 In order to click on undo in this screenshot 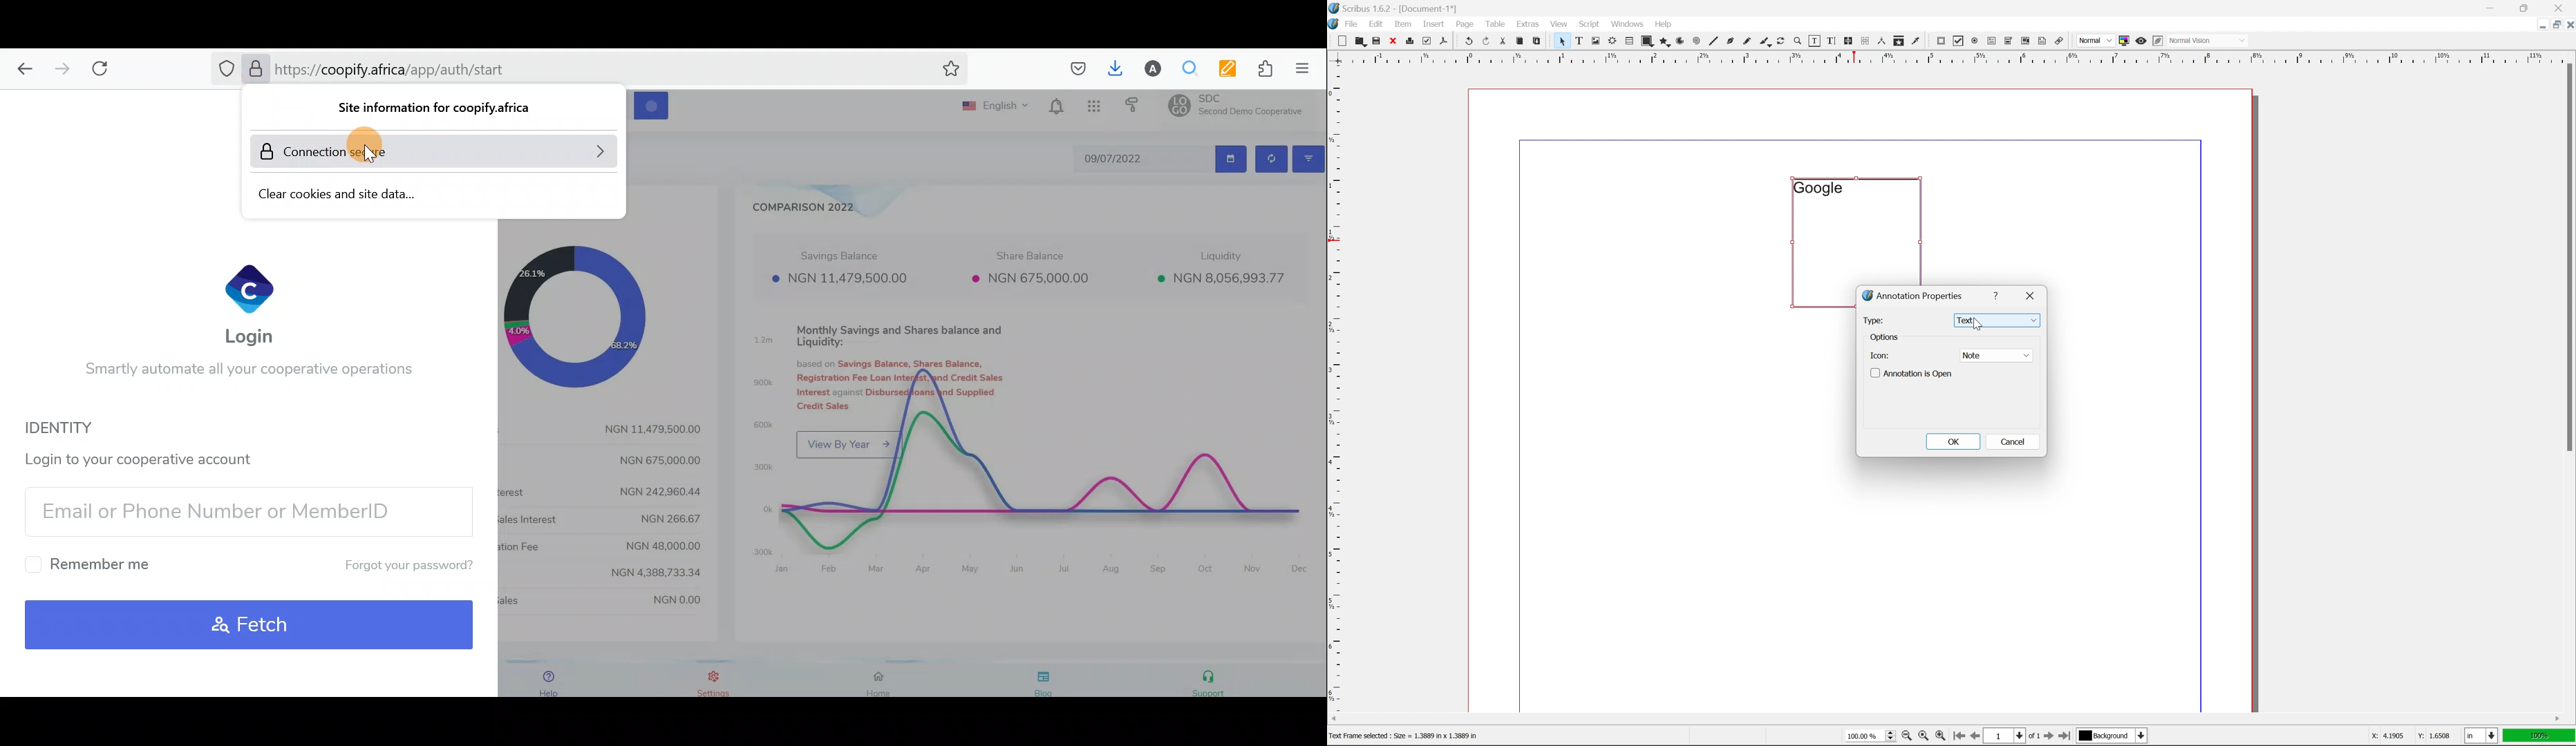, I will do `click(1468, 42)`.